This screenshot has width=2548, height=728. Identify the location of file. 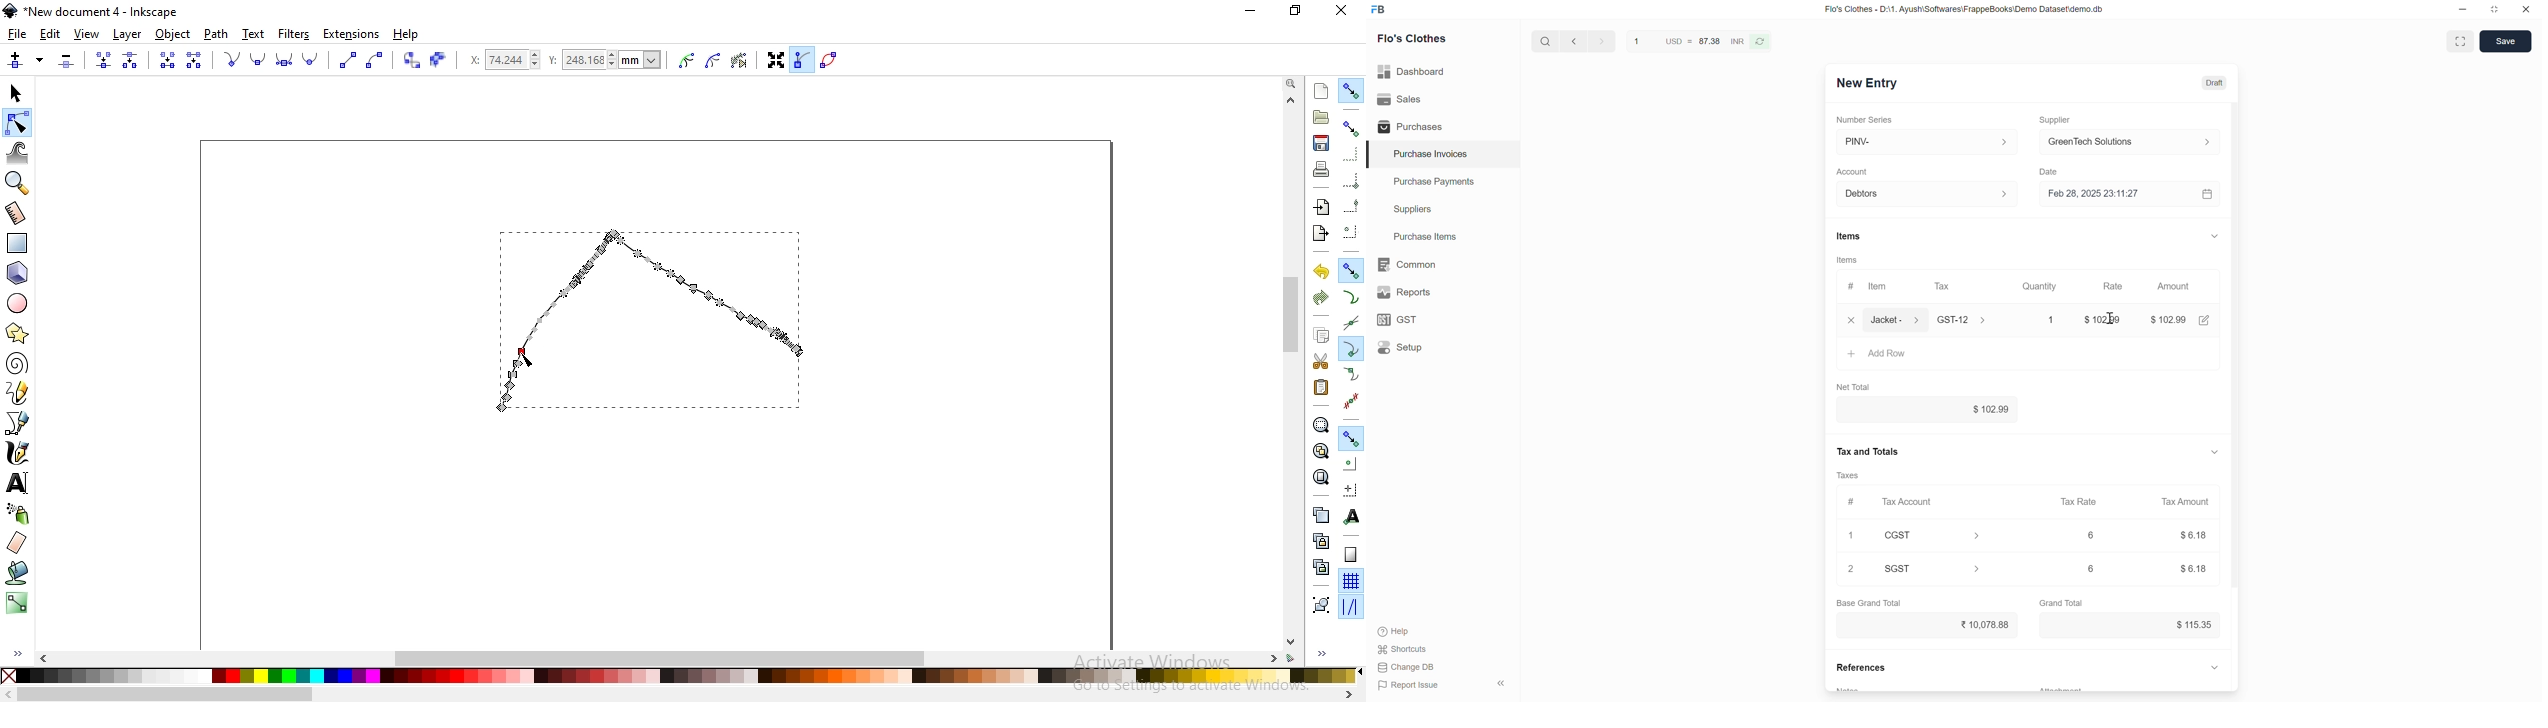
(17, 34).